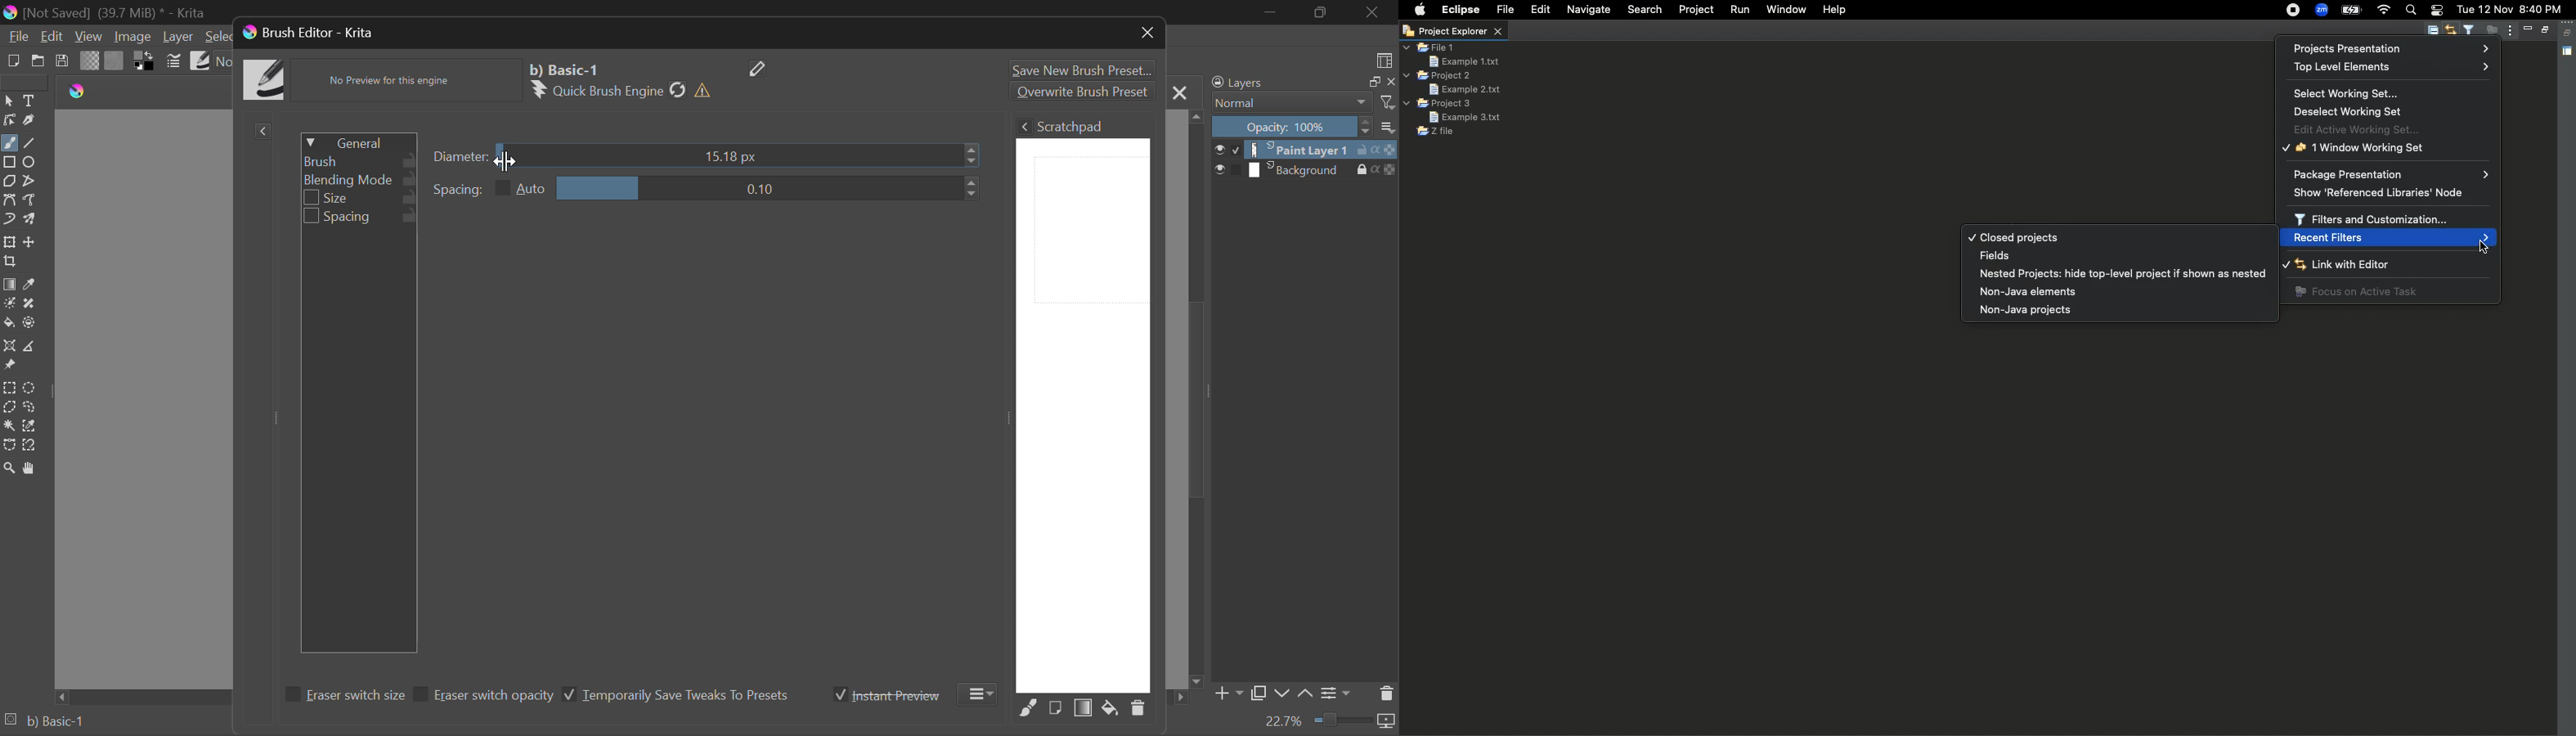  I want to click on Open, so click(36, 60).